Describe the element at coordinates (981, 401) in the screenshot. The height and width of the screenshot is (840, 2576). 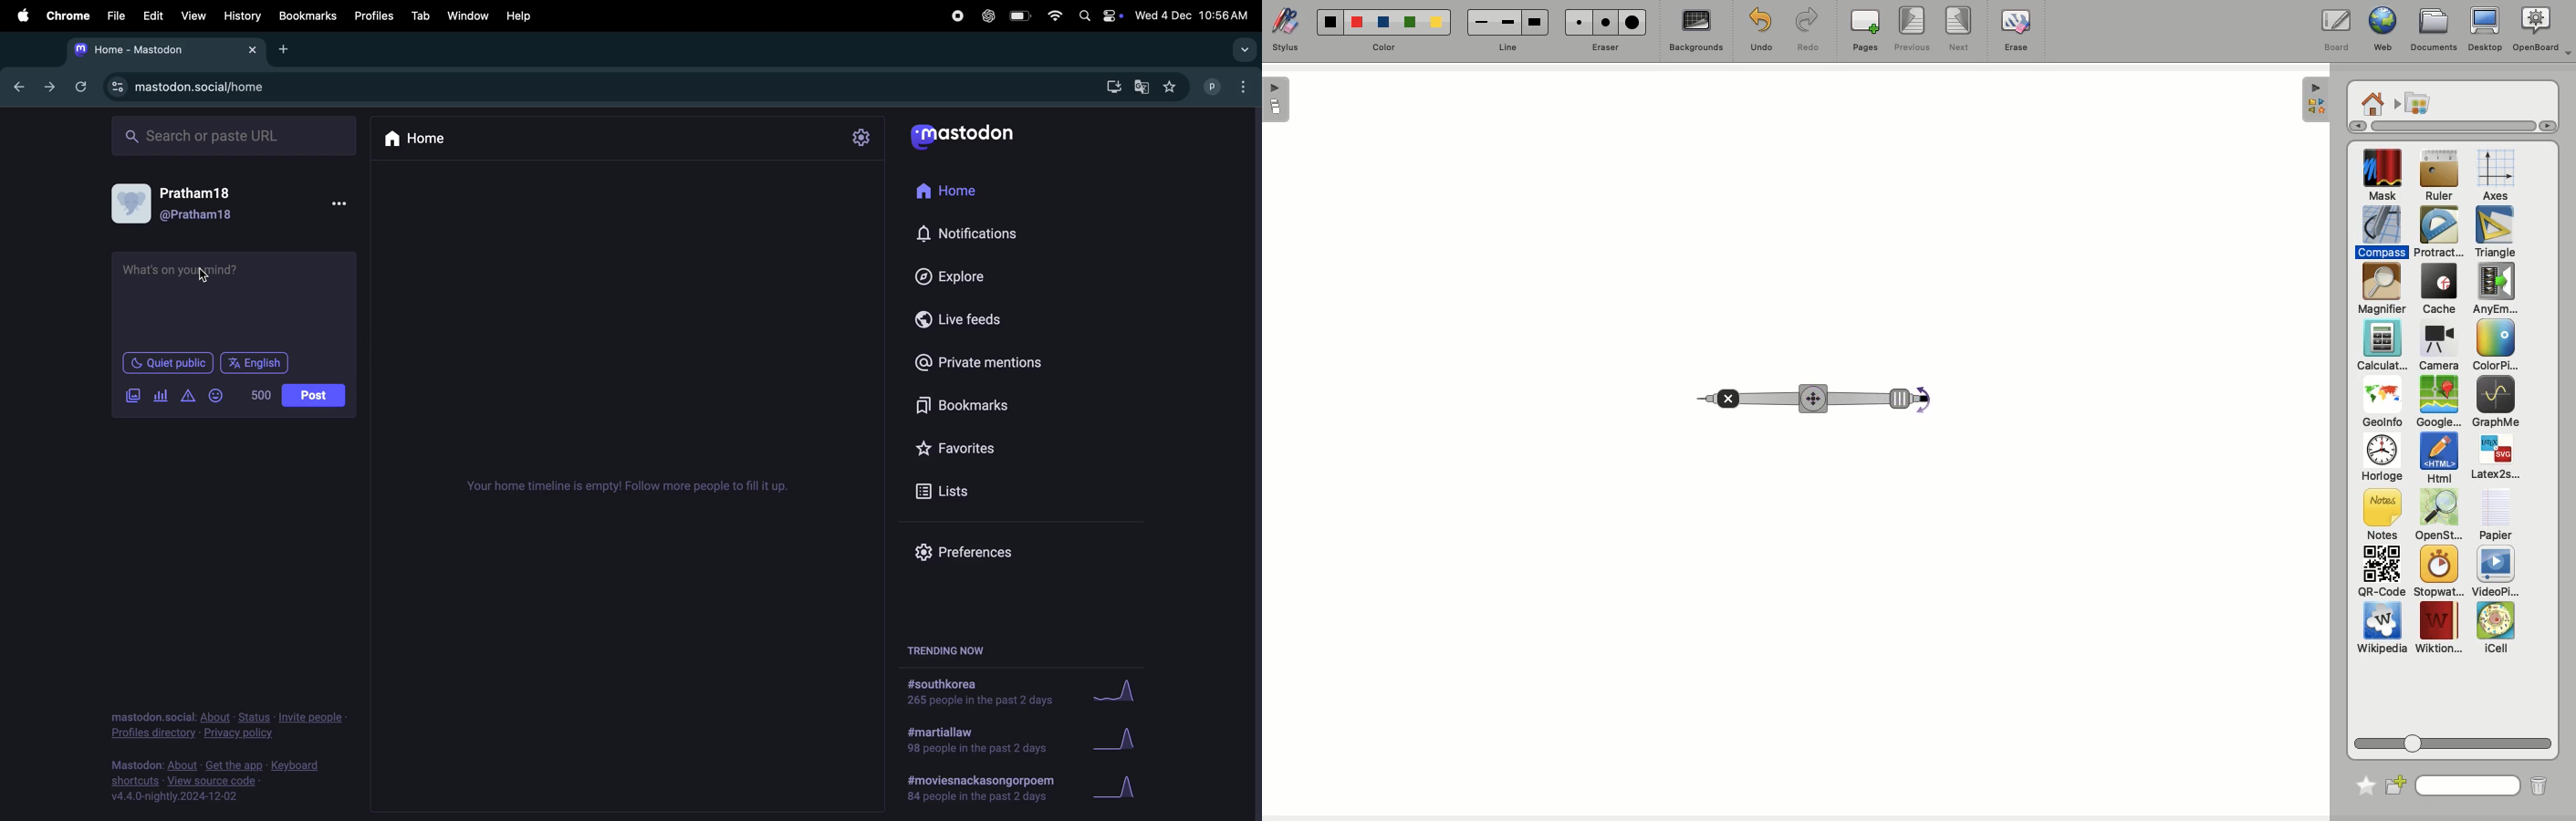
I see `book marks` at that location.